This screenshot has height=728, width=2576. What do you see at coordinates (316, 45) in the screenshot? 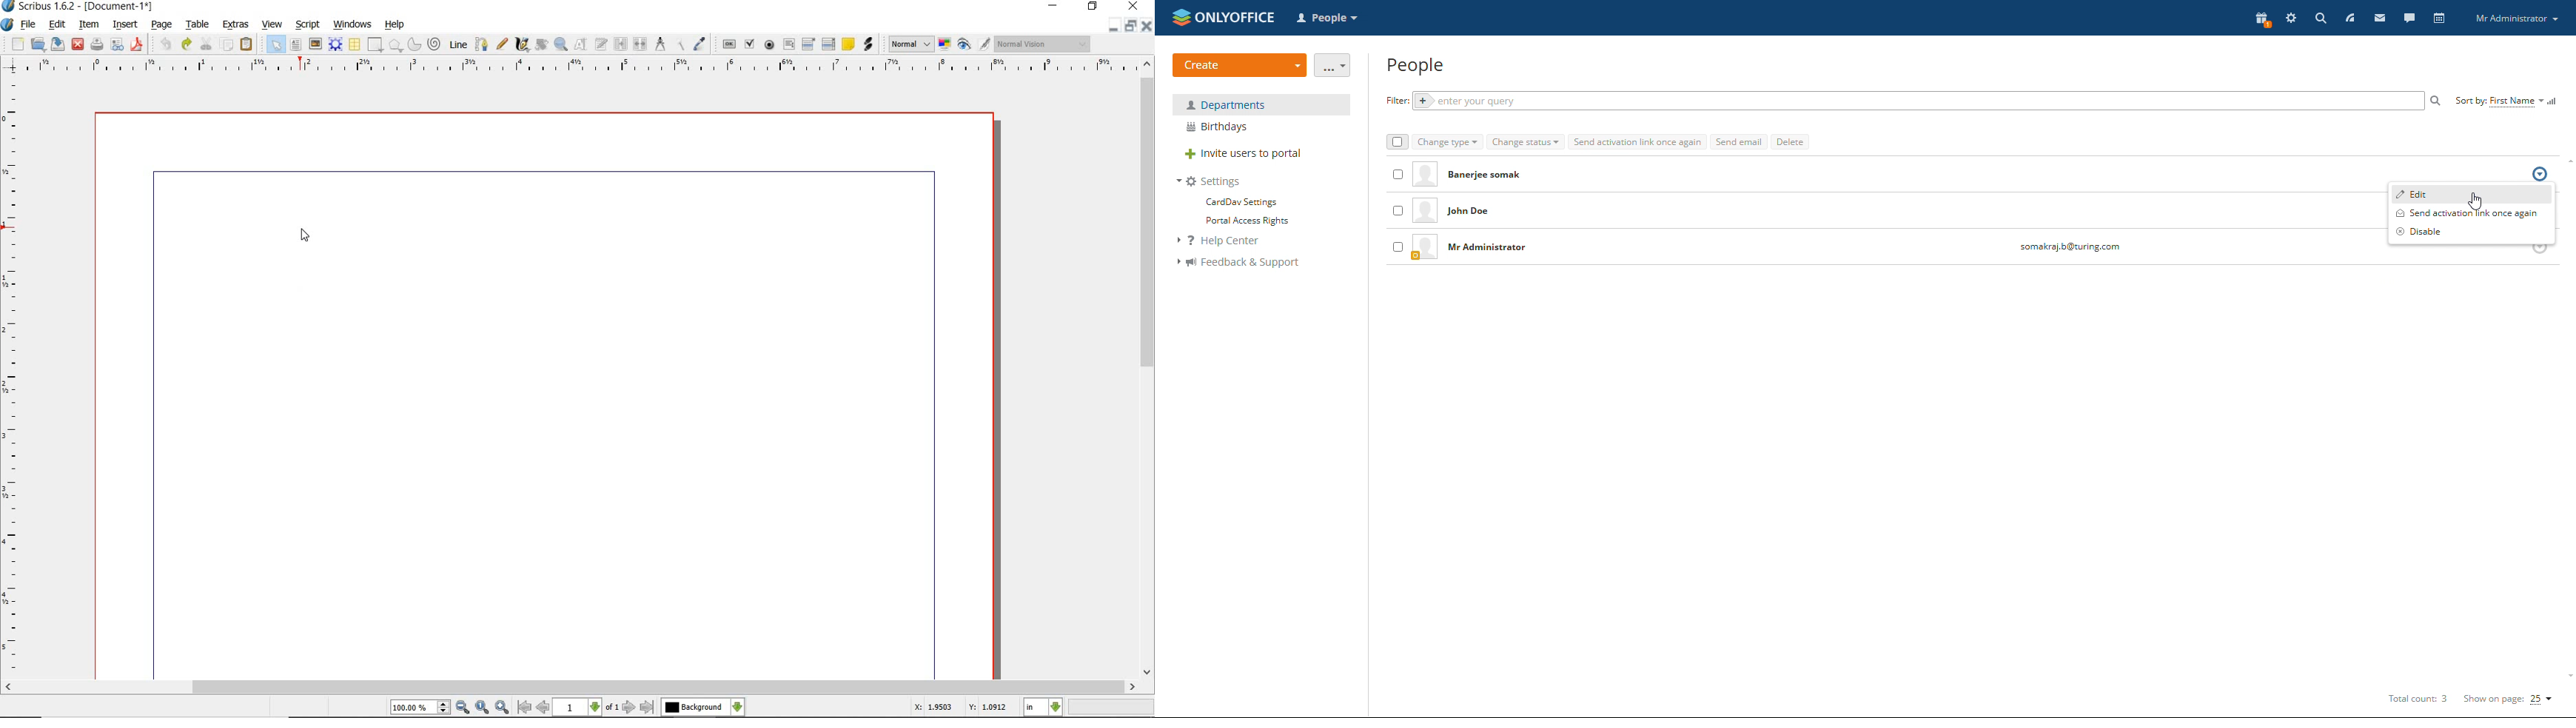
I see `image` at bounding box center [316, 45].